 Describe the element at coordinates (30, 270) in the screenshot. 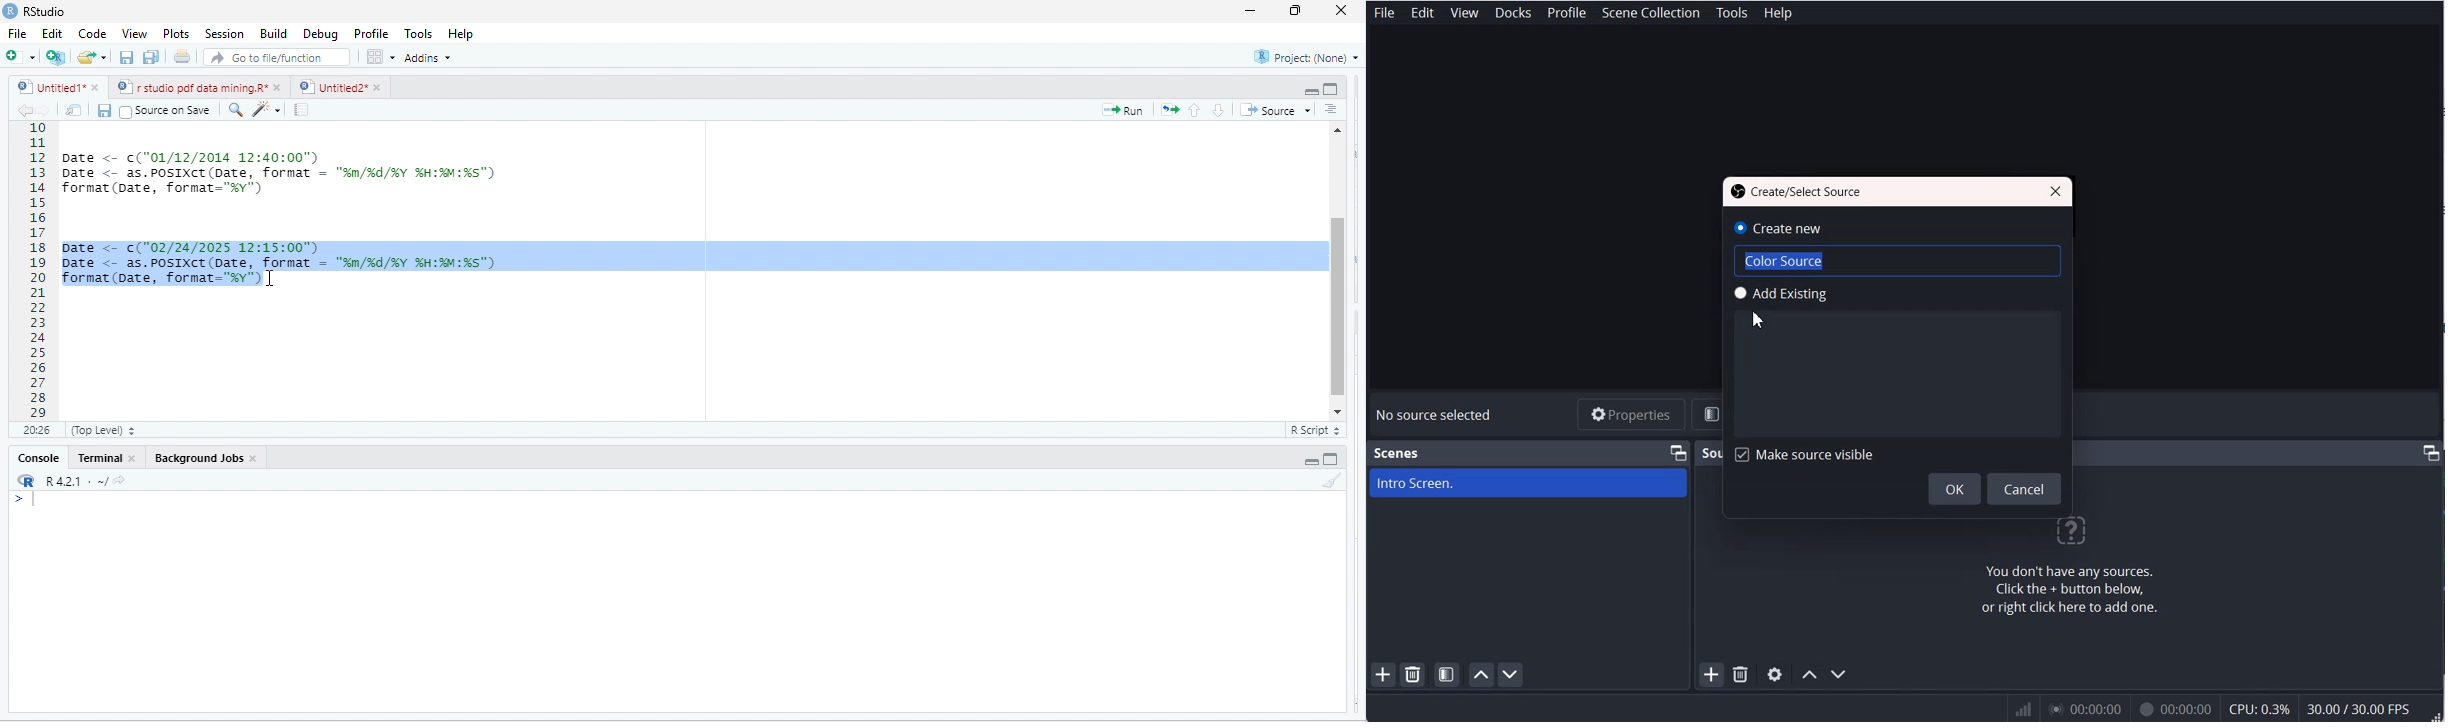

I see `10
11
12
13
14
15
16
17
18
19
20
21
22
23
24
25
26
27
28
29` at that location.